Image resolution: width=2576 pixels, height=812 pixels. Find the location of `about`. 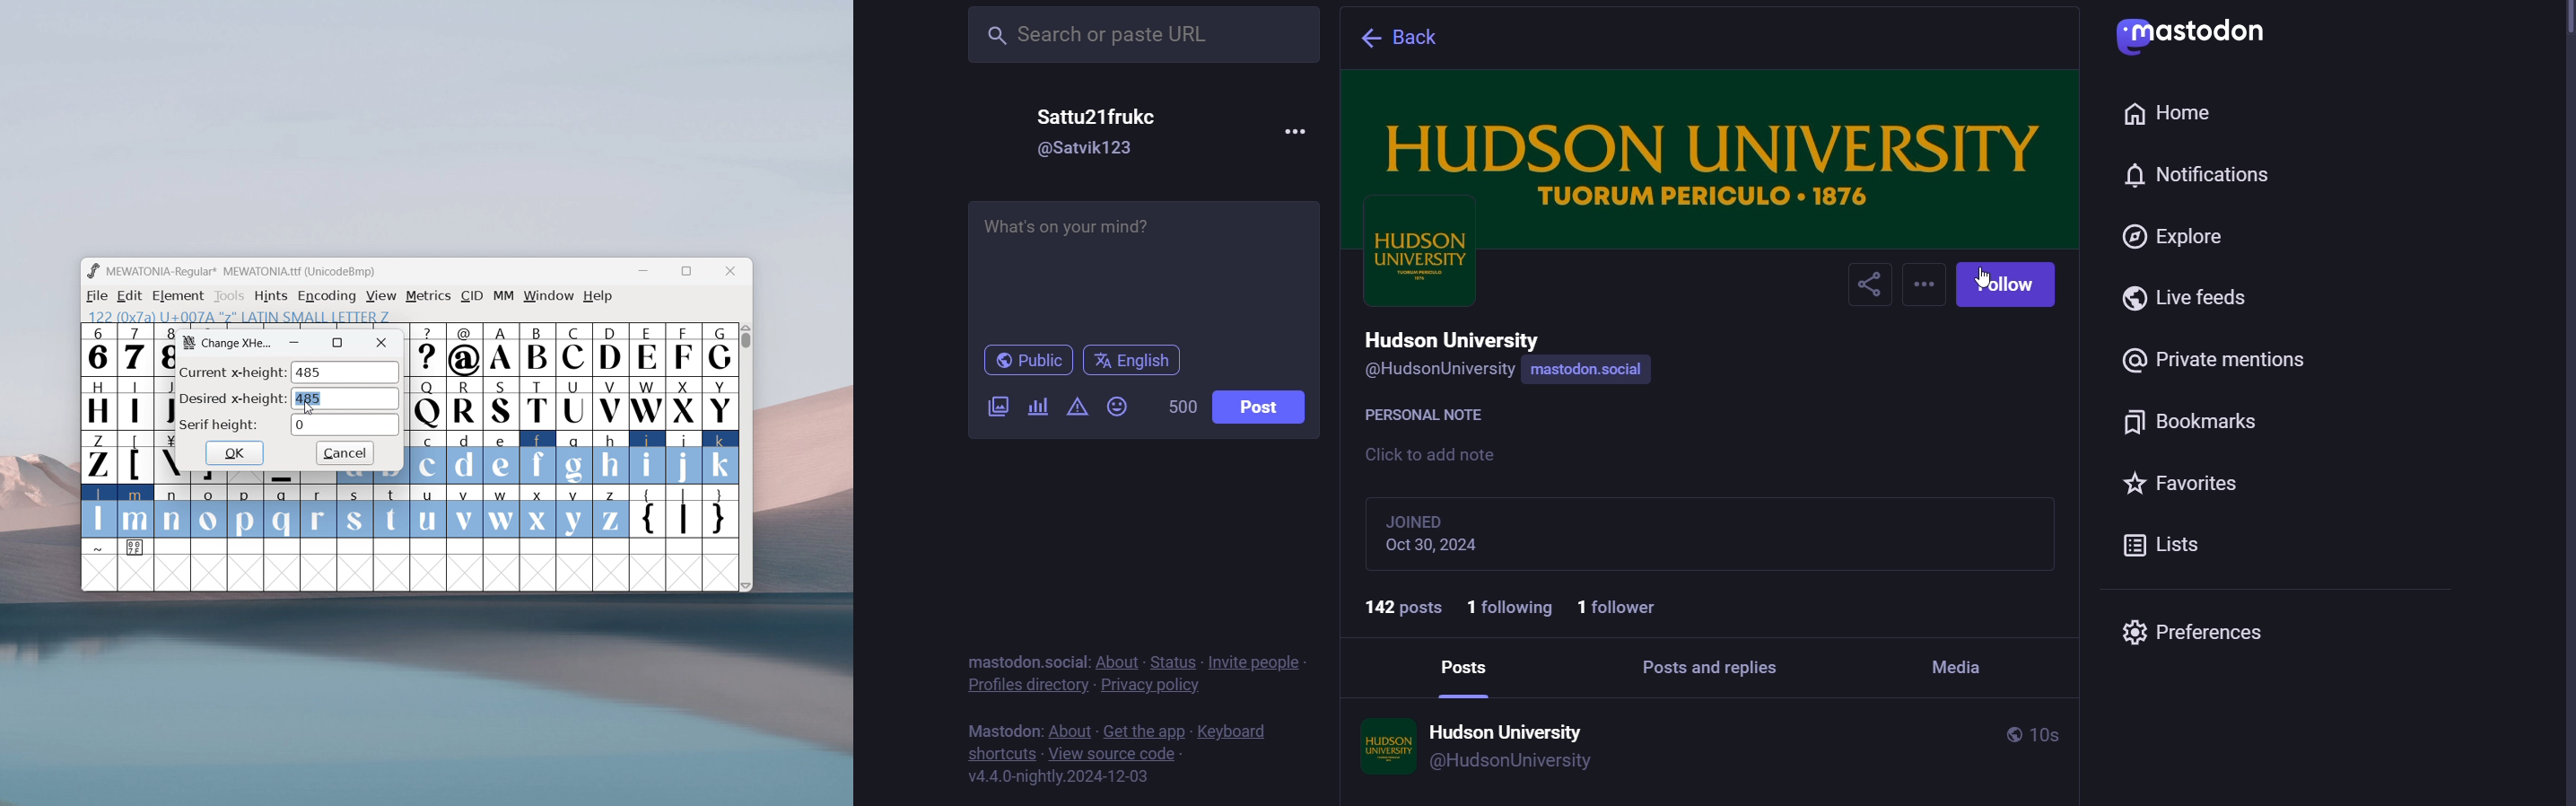

about is located at coordinates (1117, 661).